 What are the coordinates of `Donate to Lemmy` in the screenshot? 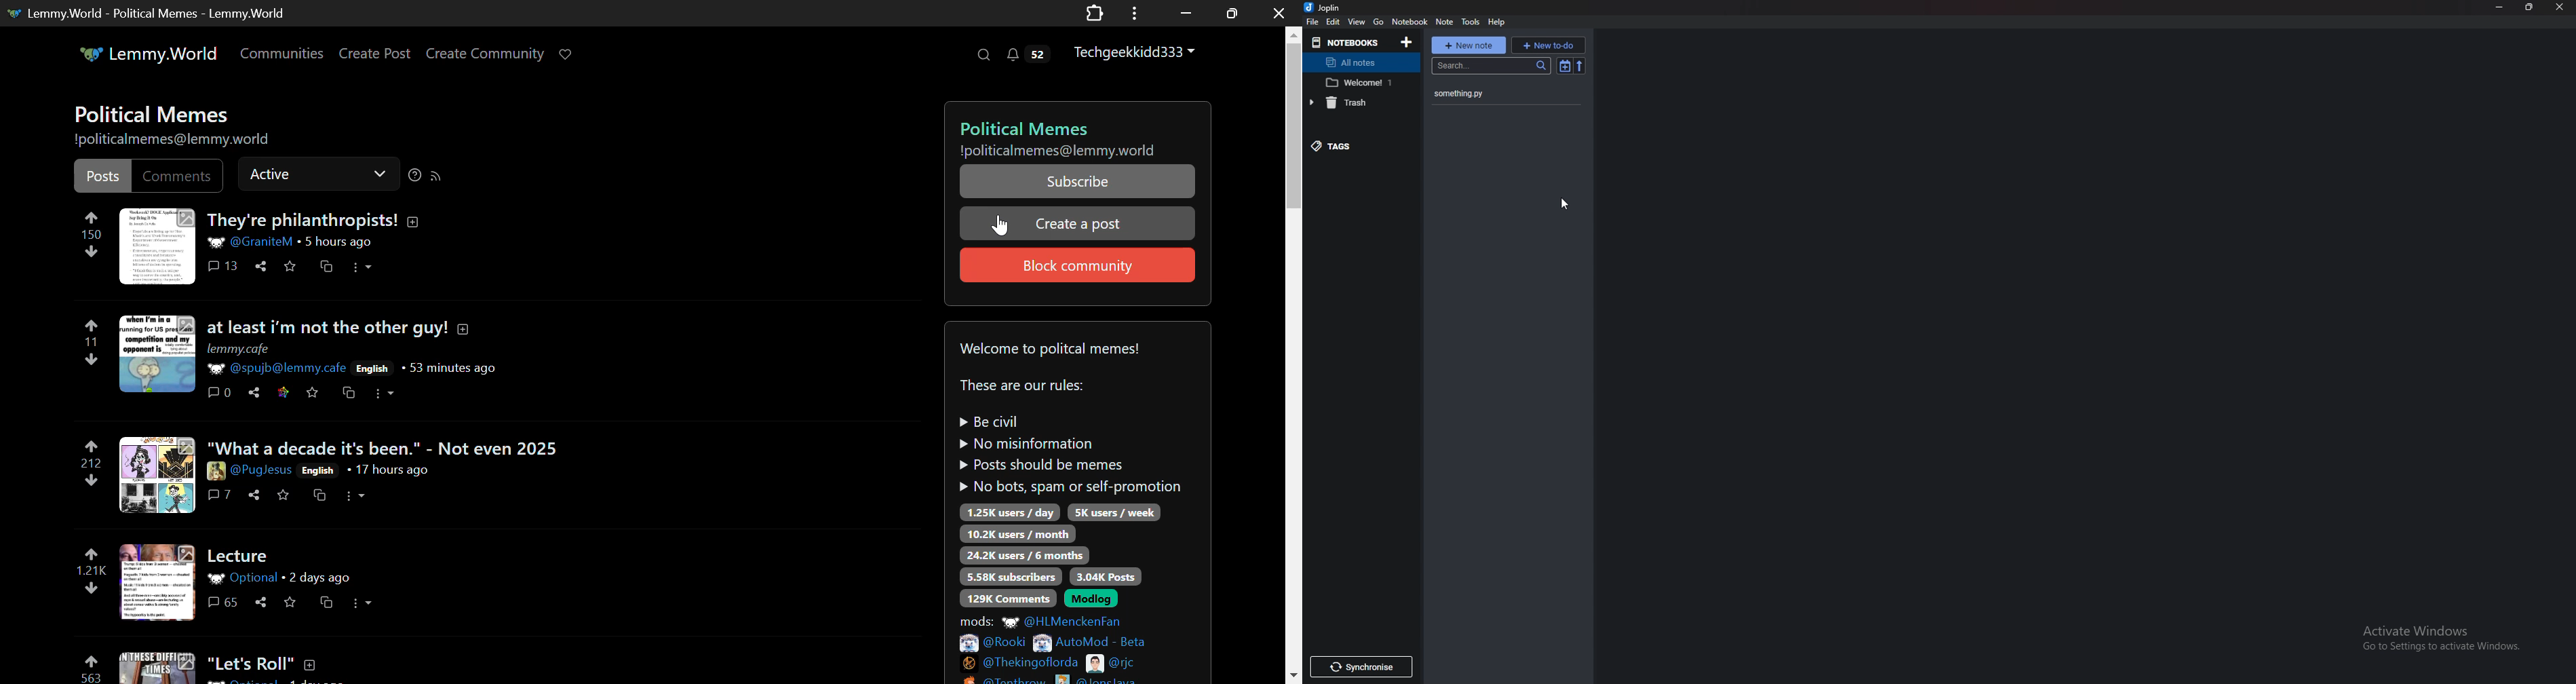 It's located at (568, 53).